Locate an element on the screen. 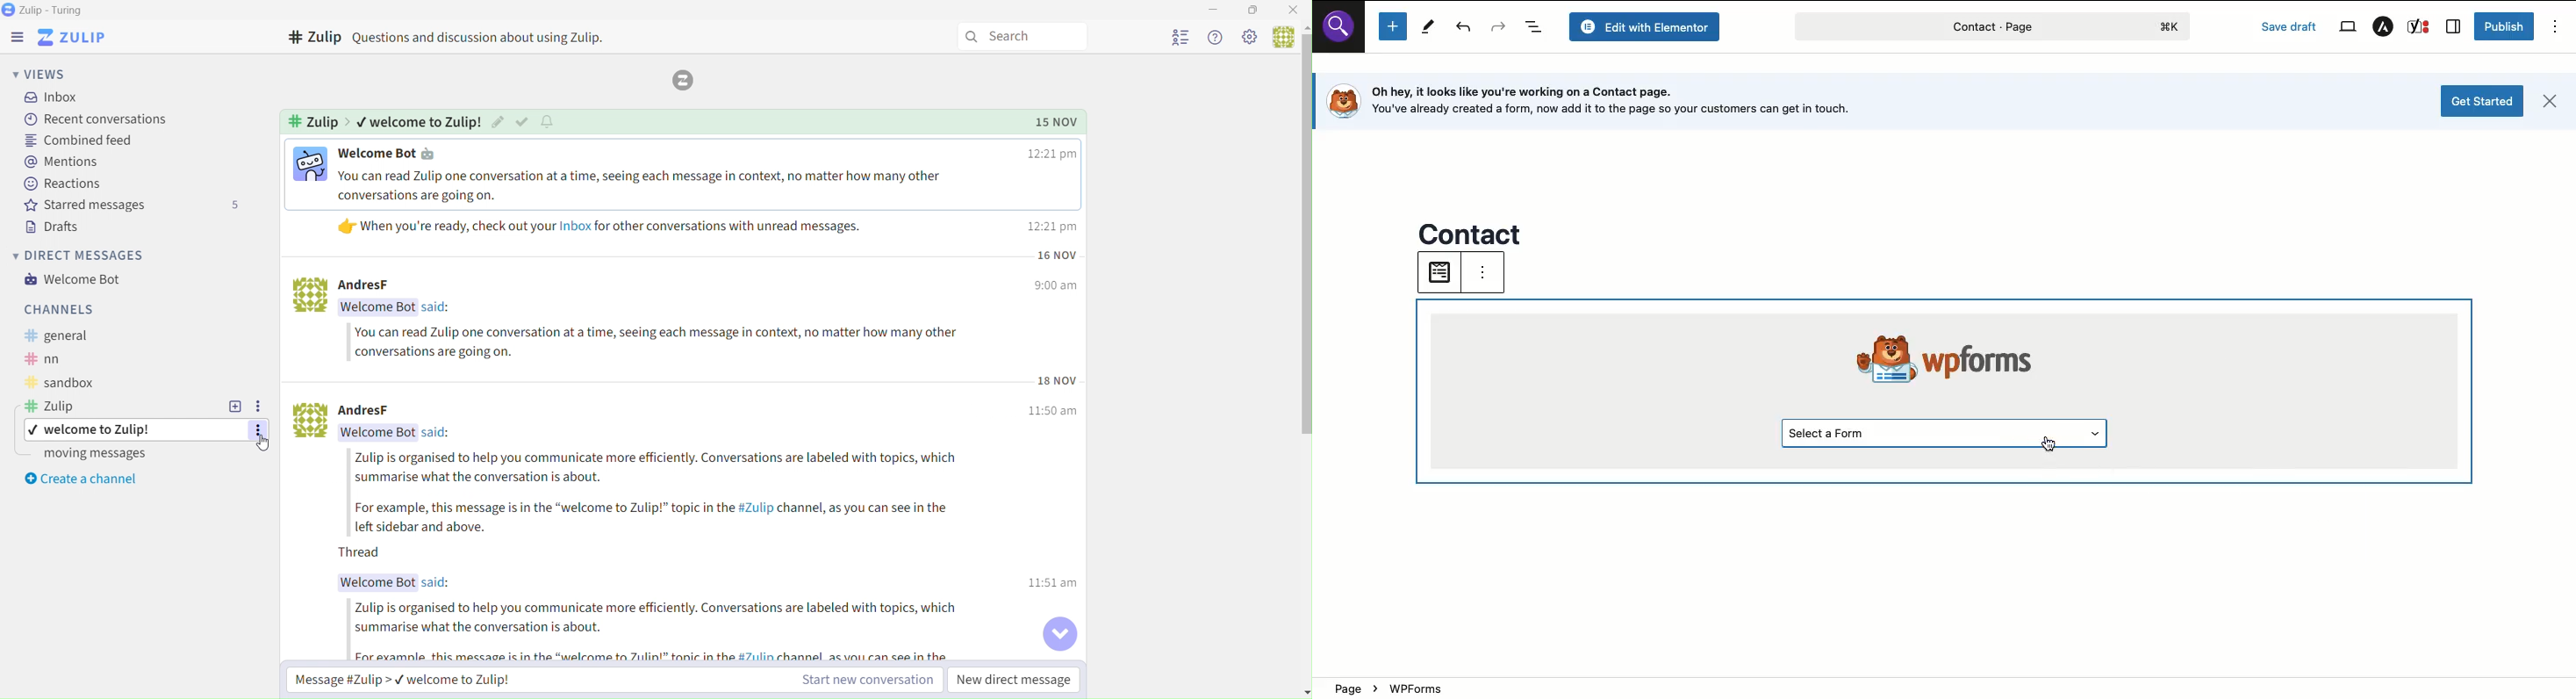  Time is located at coordinates (1051, 154).